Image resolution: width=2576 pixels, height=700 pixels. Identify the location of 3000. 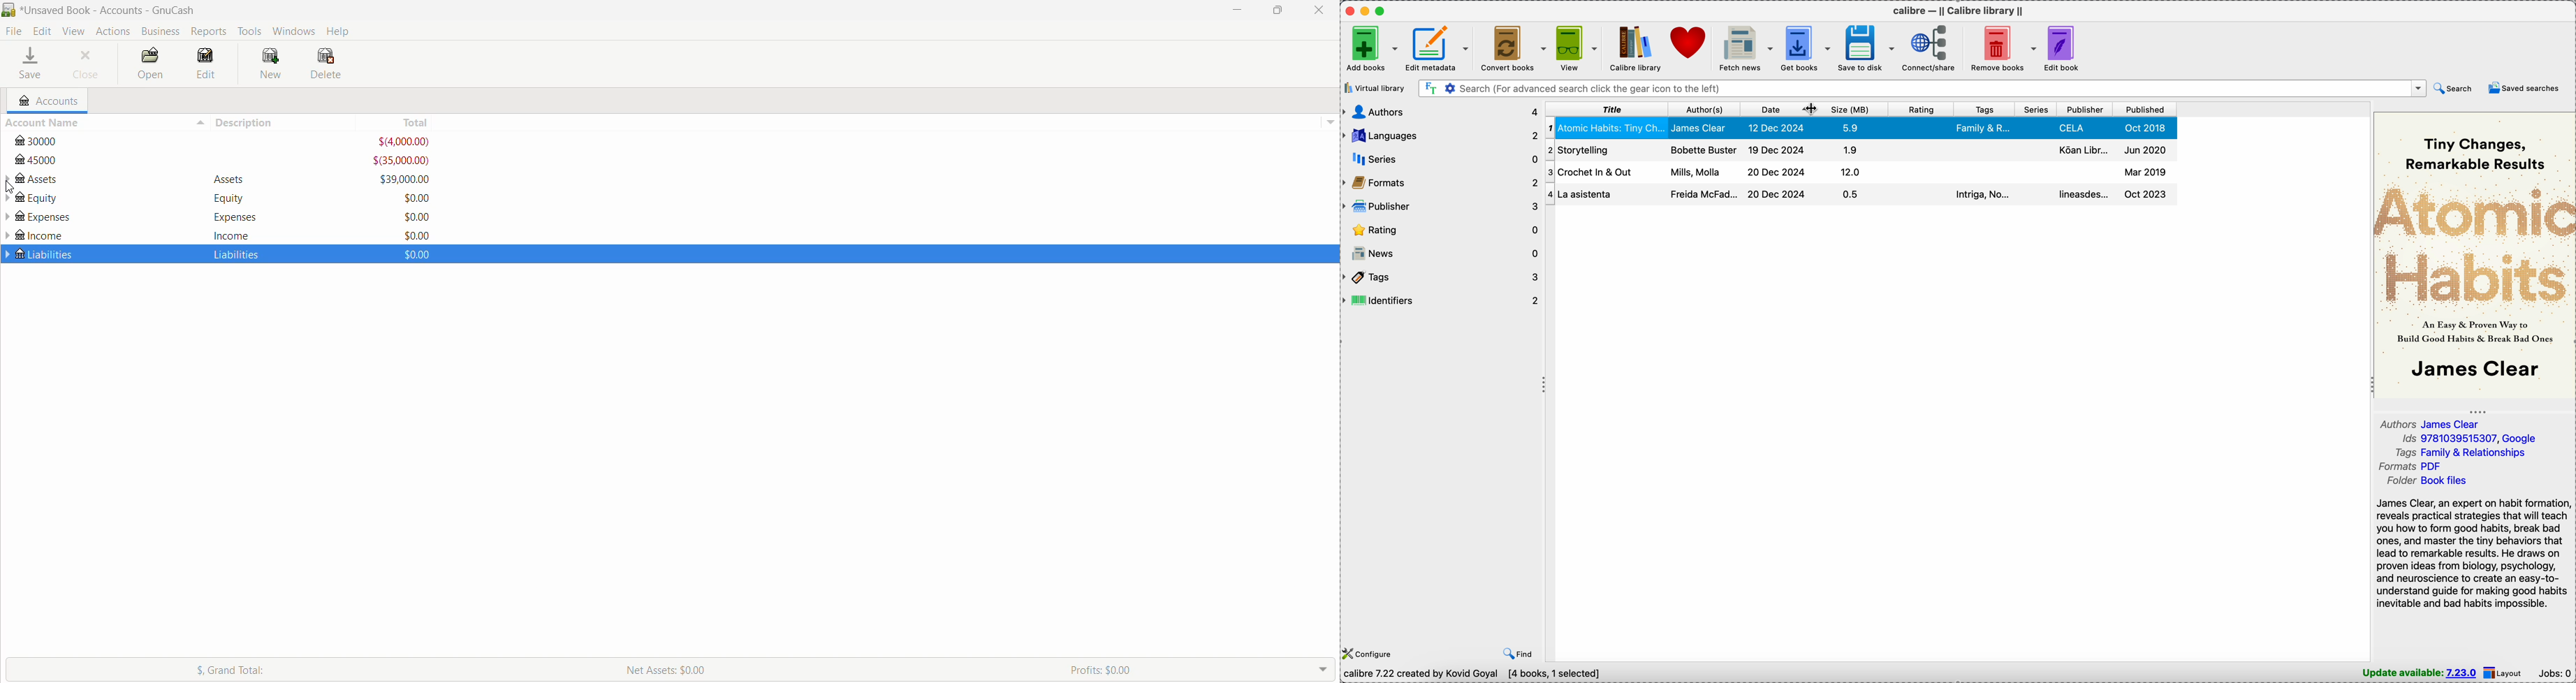
(106, 140).